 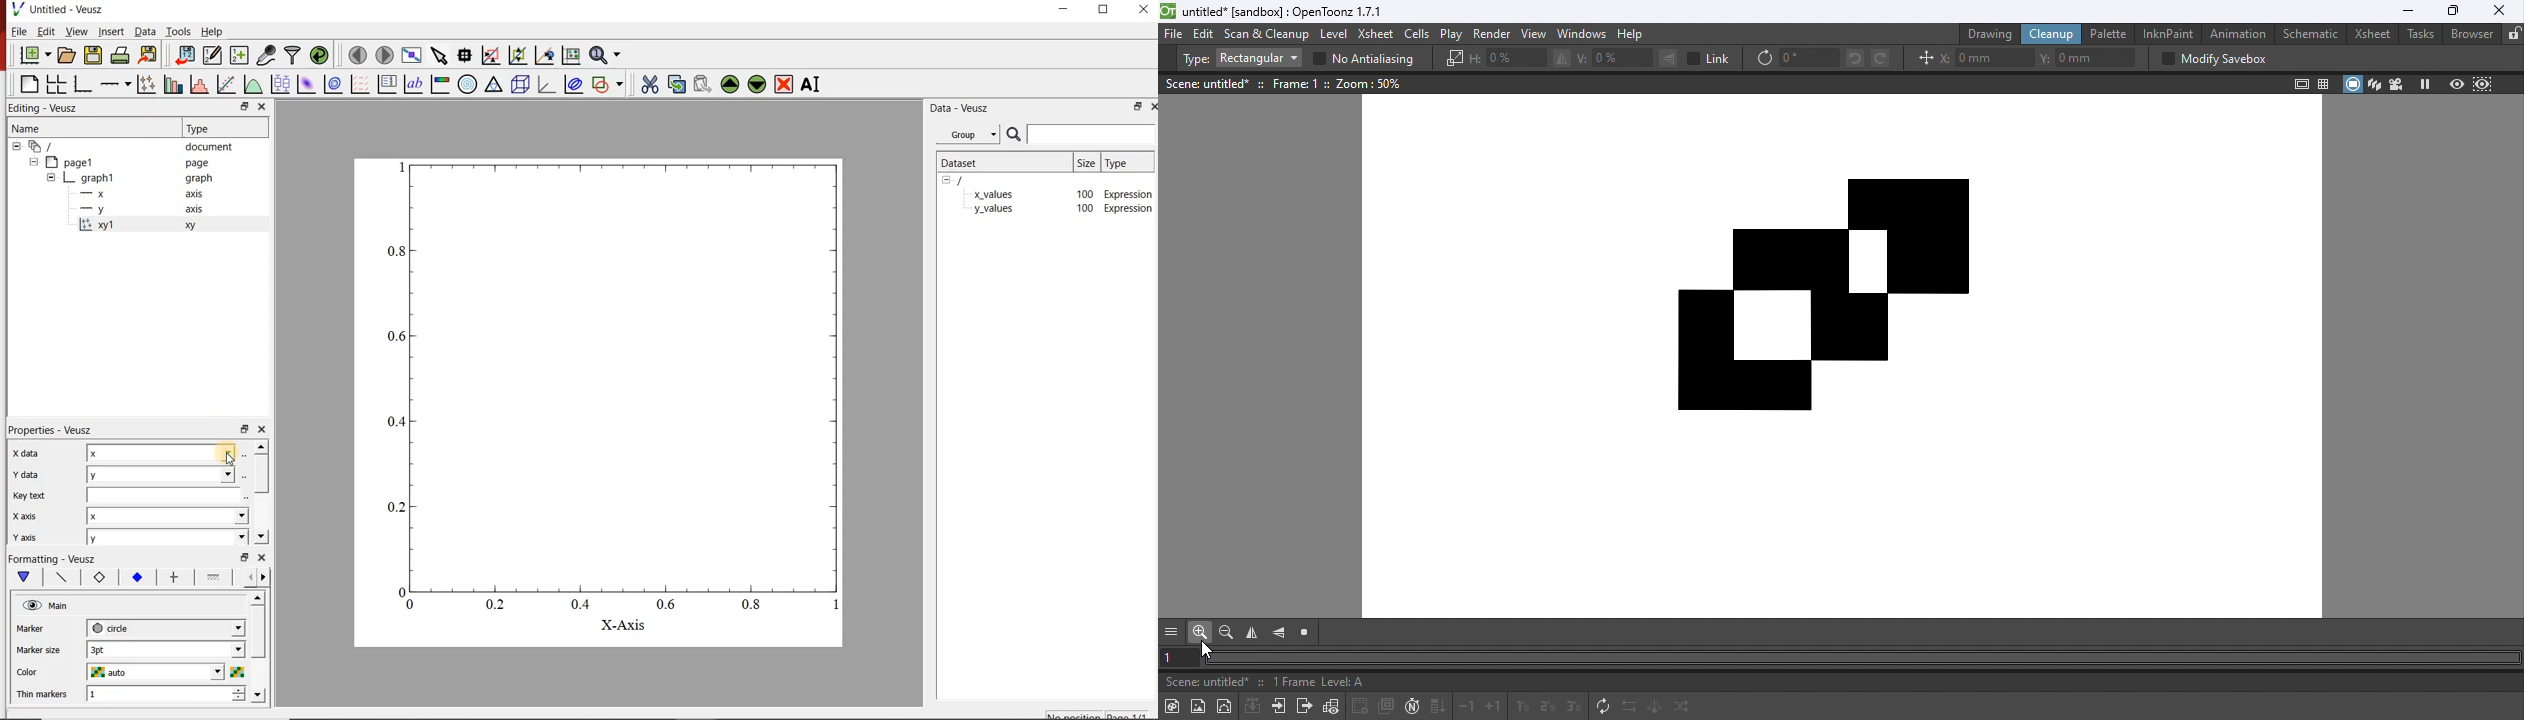 What do you see at coordinates (1490, 33) in the screenshot?
I see `Render` at bounding box center [1490, 33].